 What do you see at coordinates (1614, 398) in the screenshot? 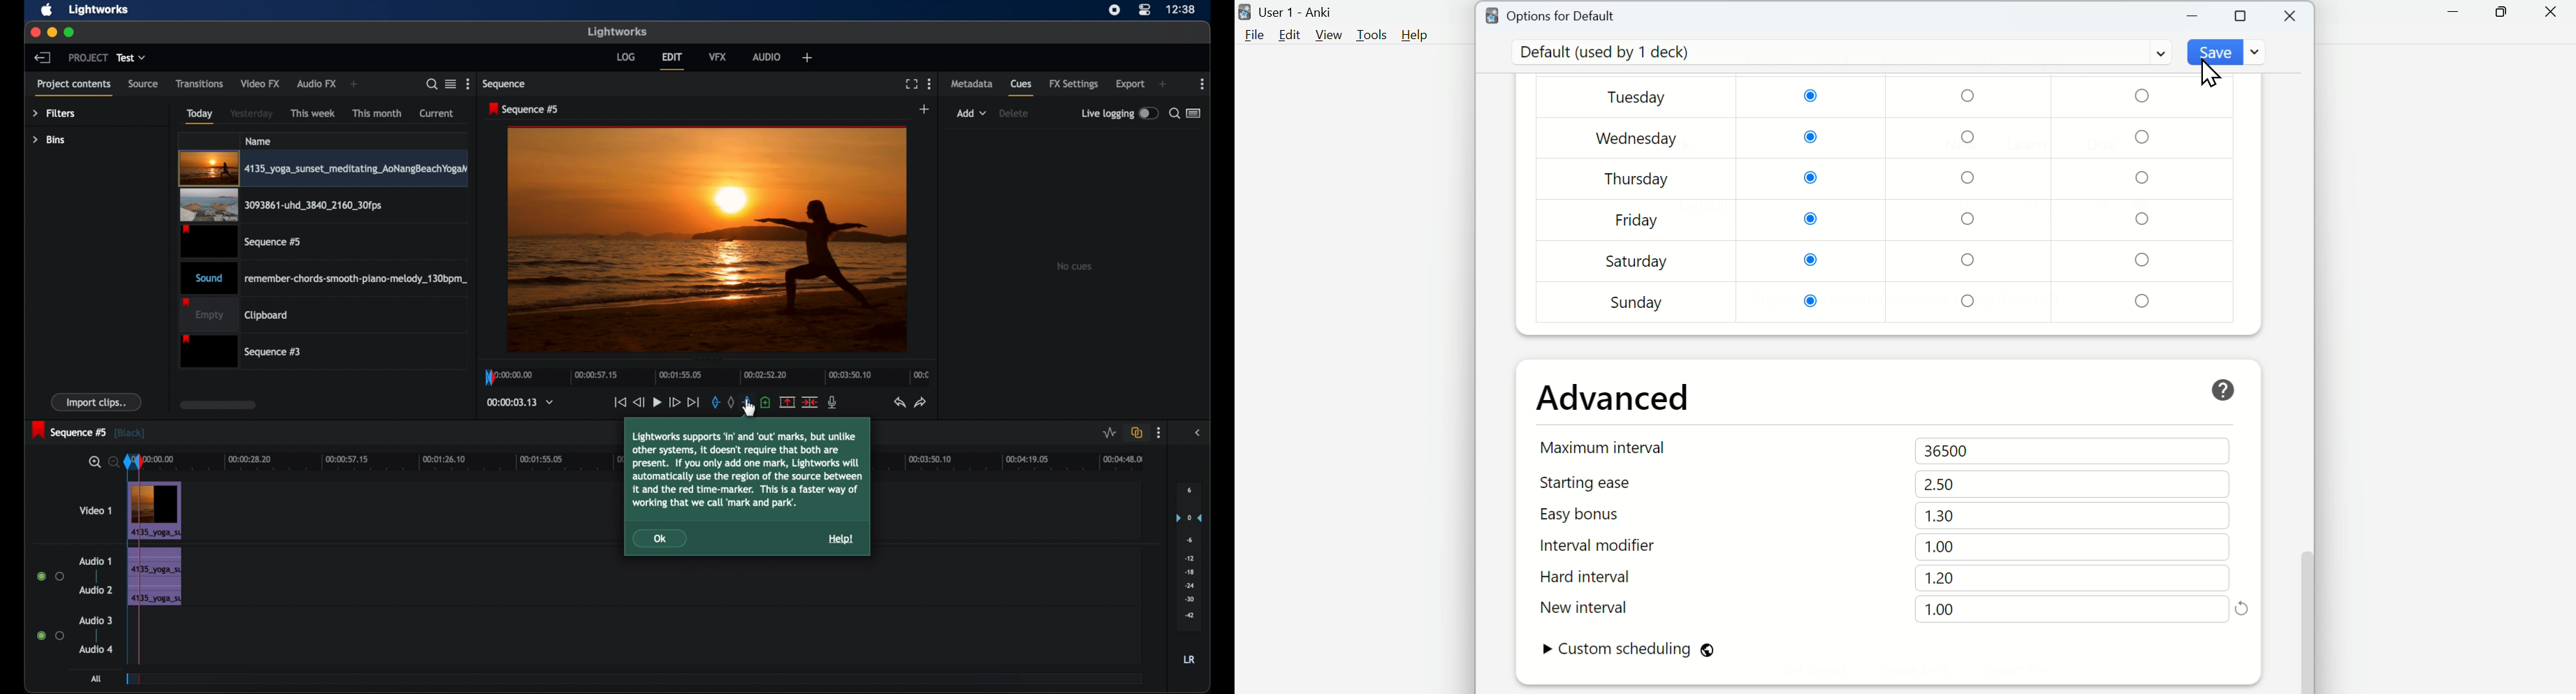
I see `Advanced` at bounding box center [1614, 398].